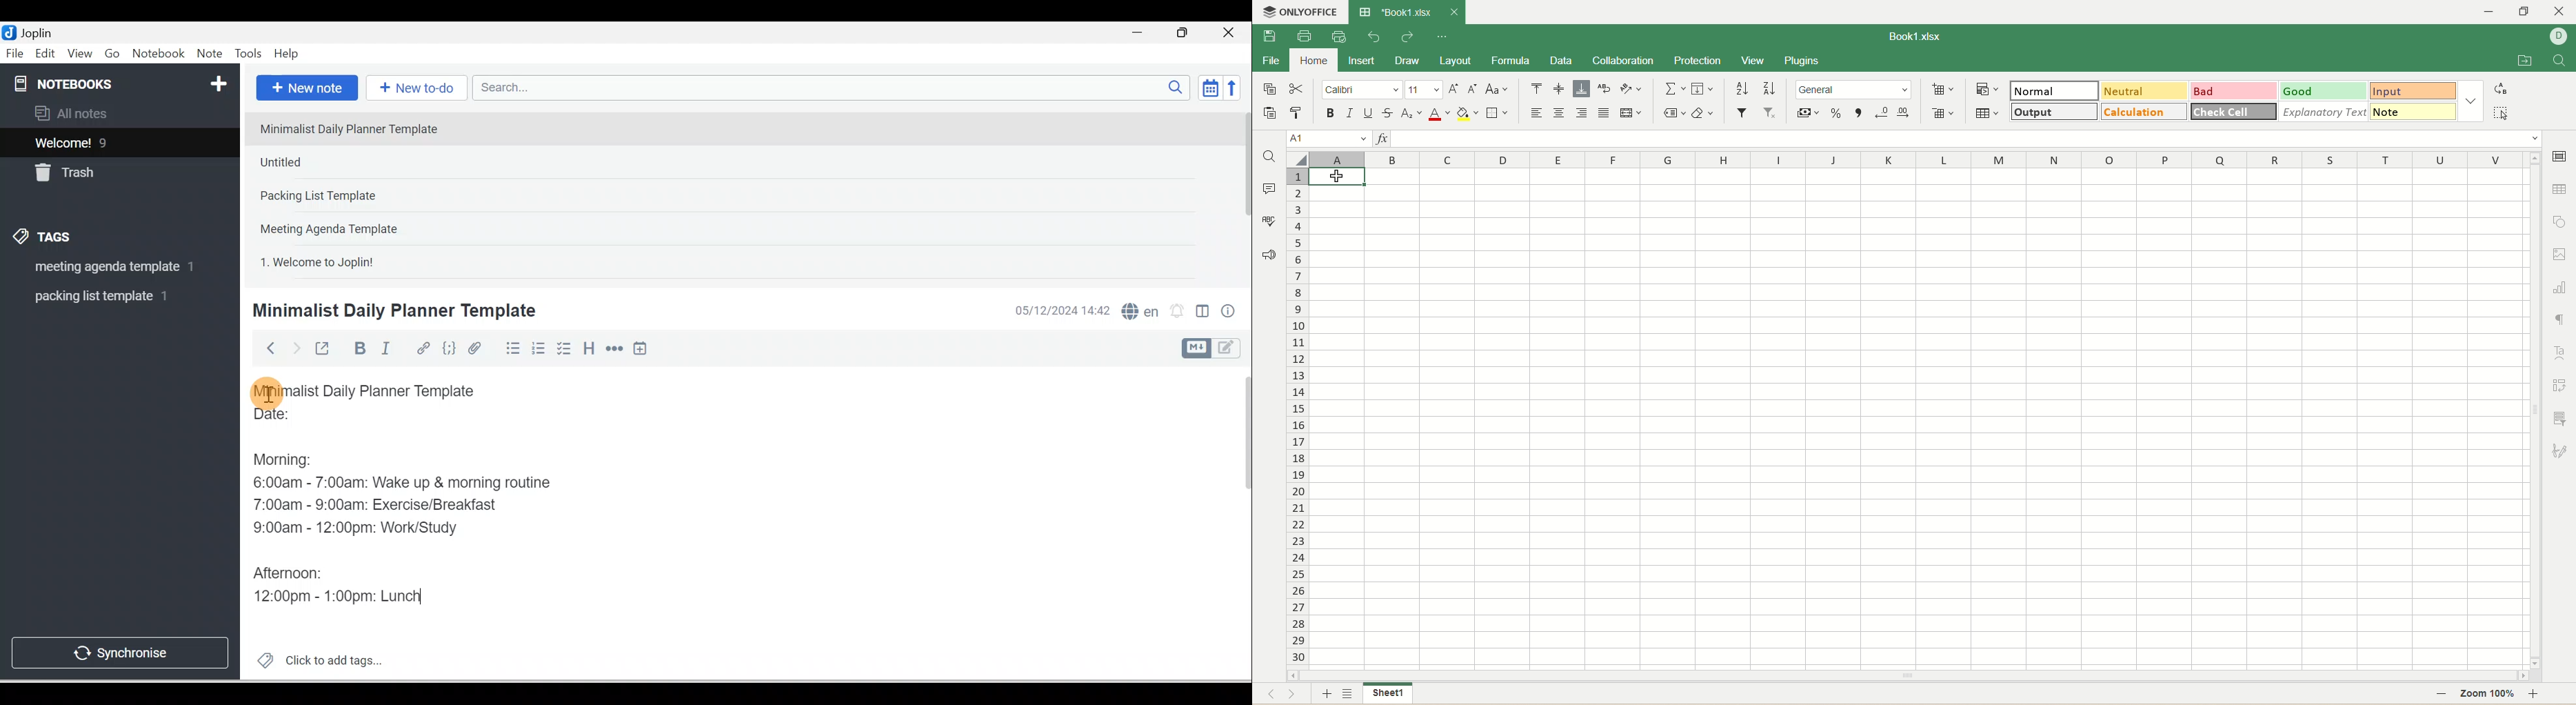 Image resolution: width=2576 pixels, height=728 pixels. I want to click on Afternoon:, so click(292, 571).